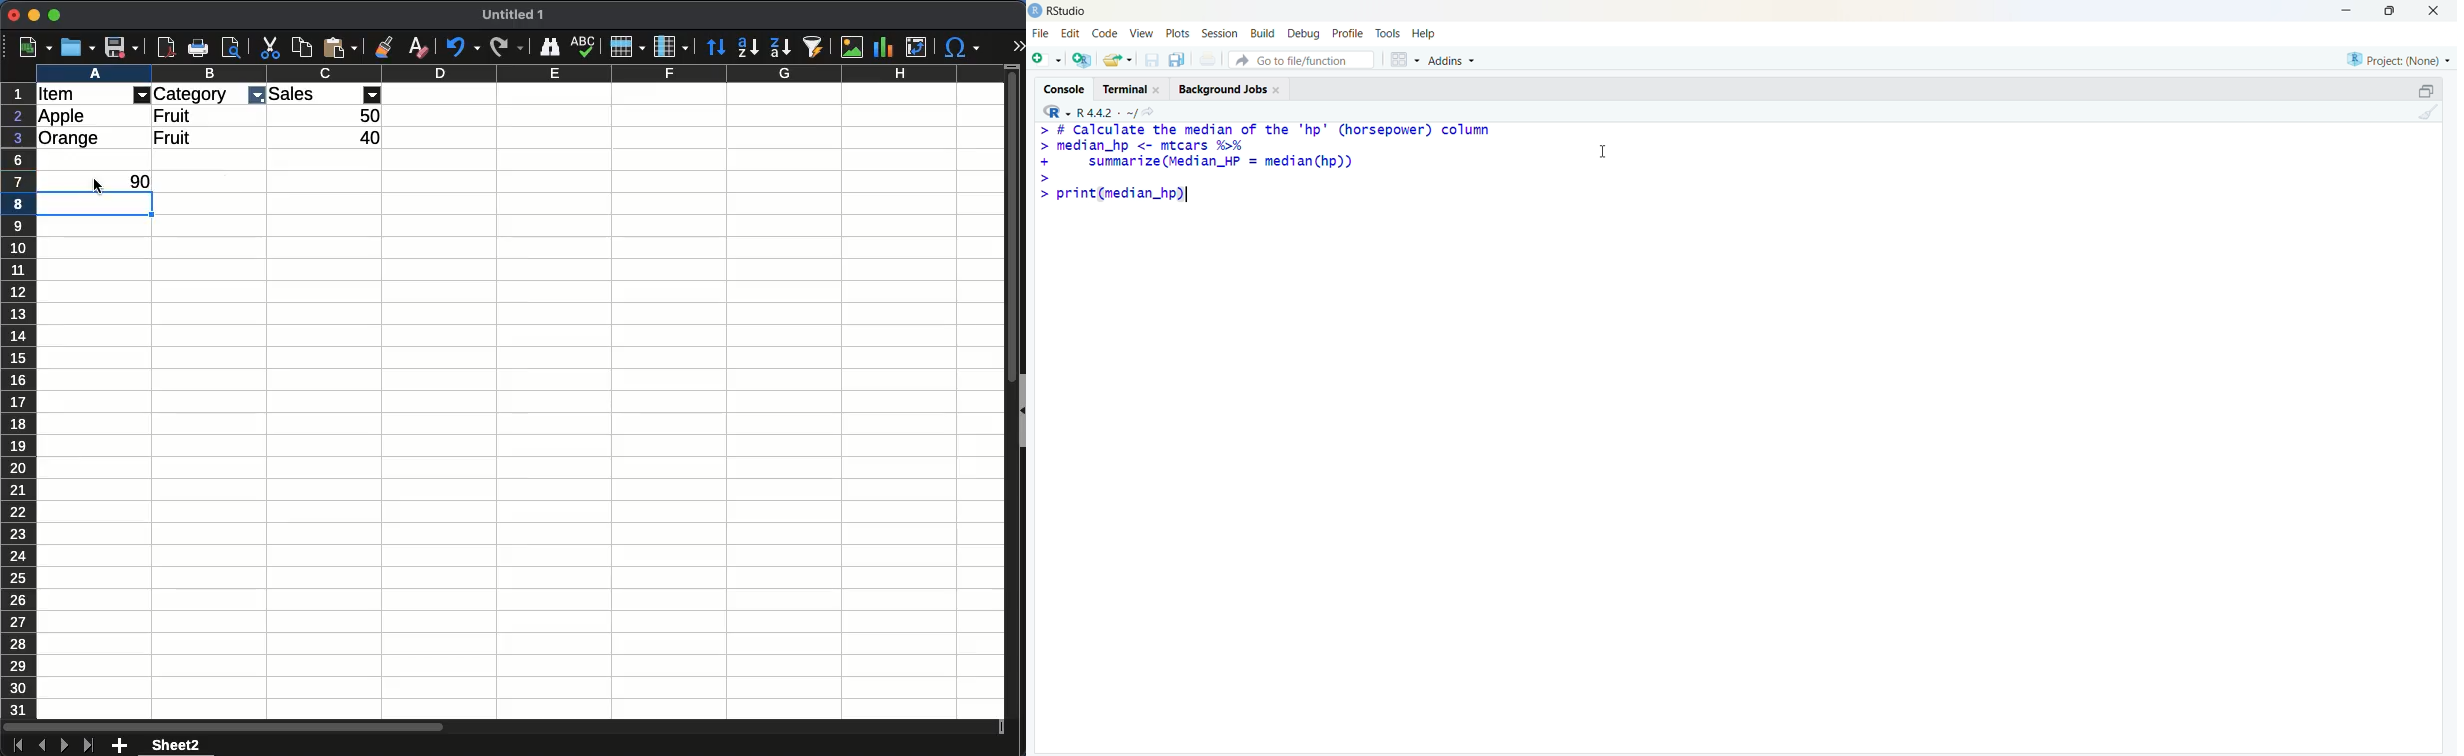 This screenshot has height=756, width=2464. I want to click on plots, so click(1177, 34).